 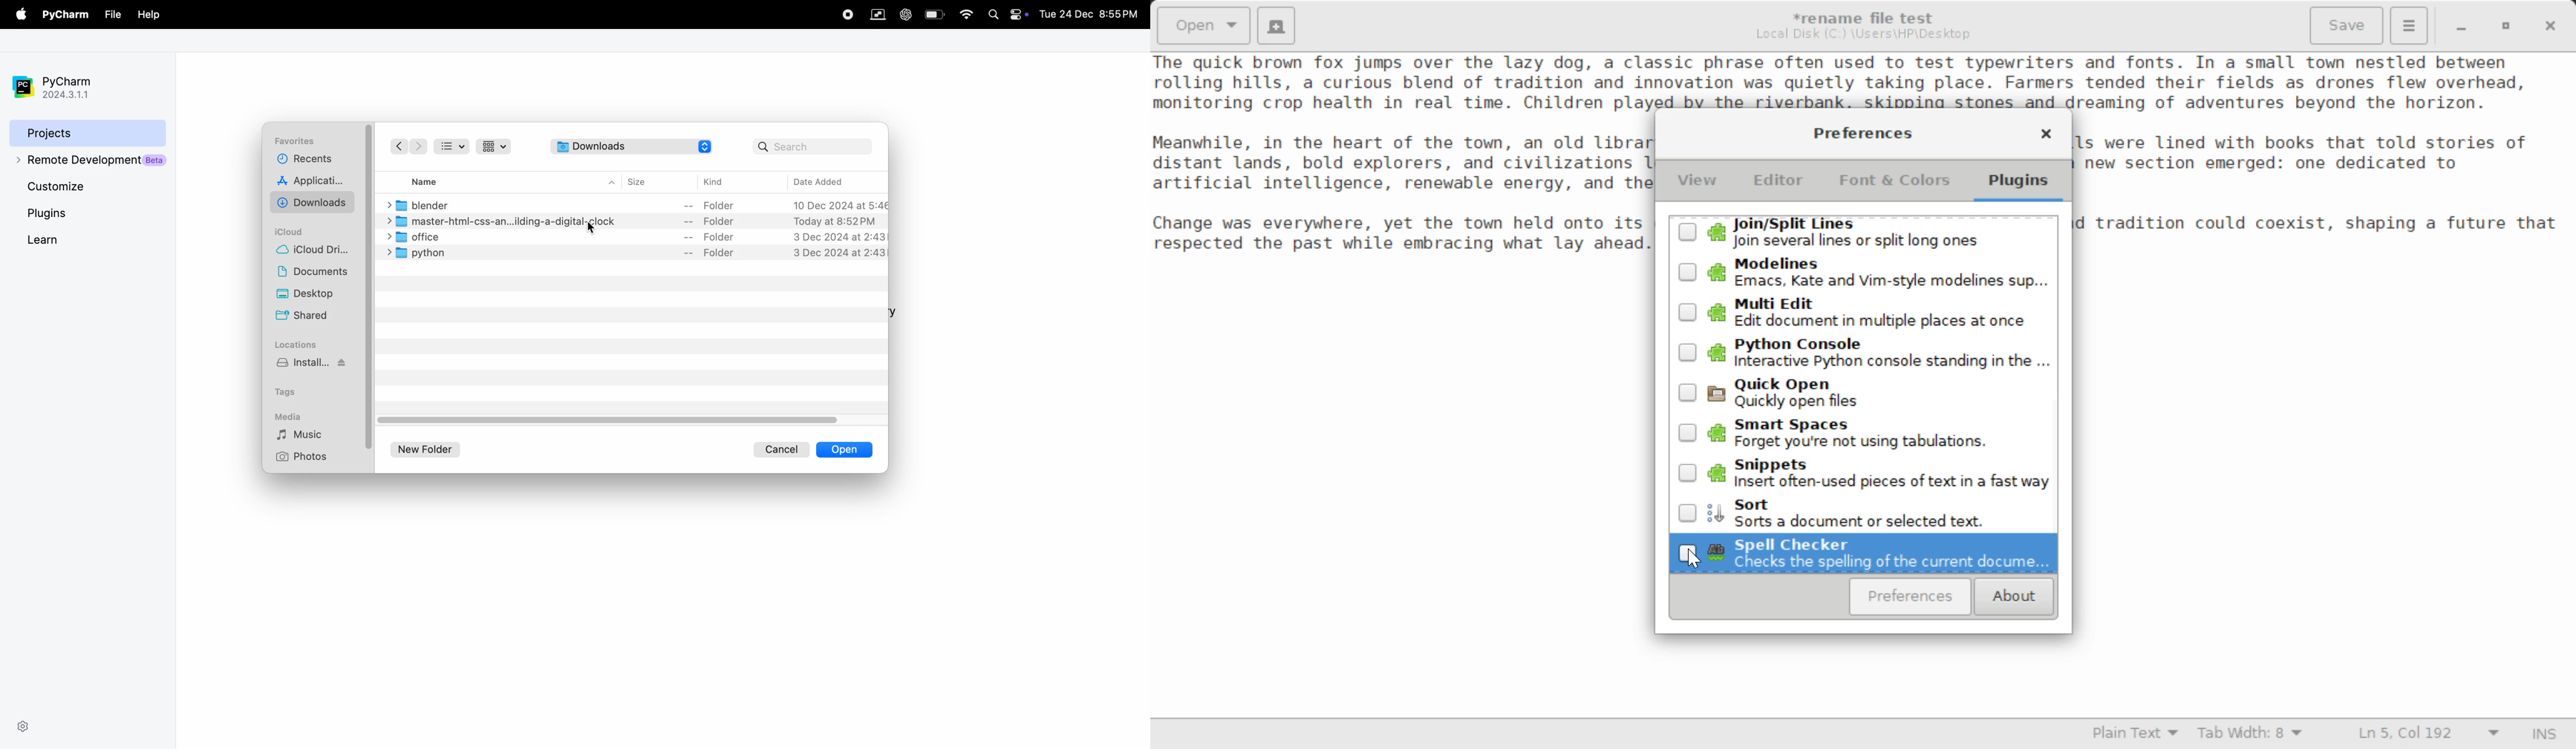 I want to click on search, so click(x=994, y=13).